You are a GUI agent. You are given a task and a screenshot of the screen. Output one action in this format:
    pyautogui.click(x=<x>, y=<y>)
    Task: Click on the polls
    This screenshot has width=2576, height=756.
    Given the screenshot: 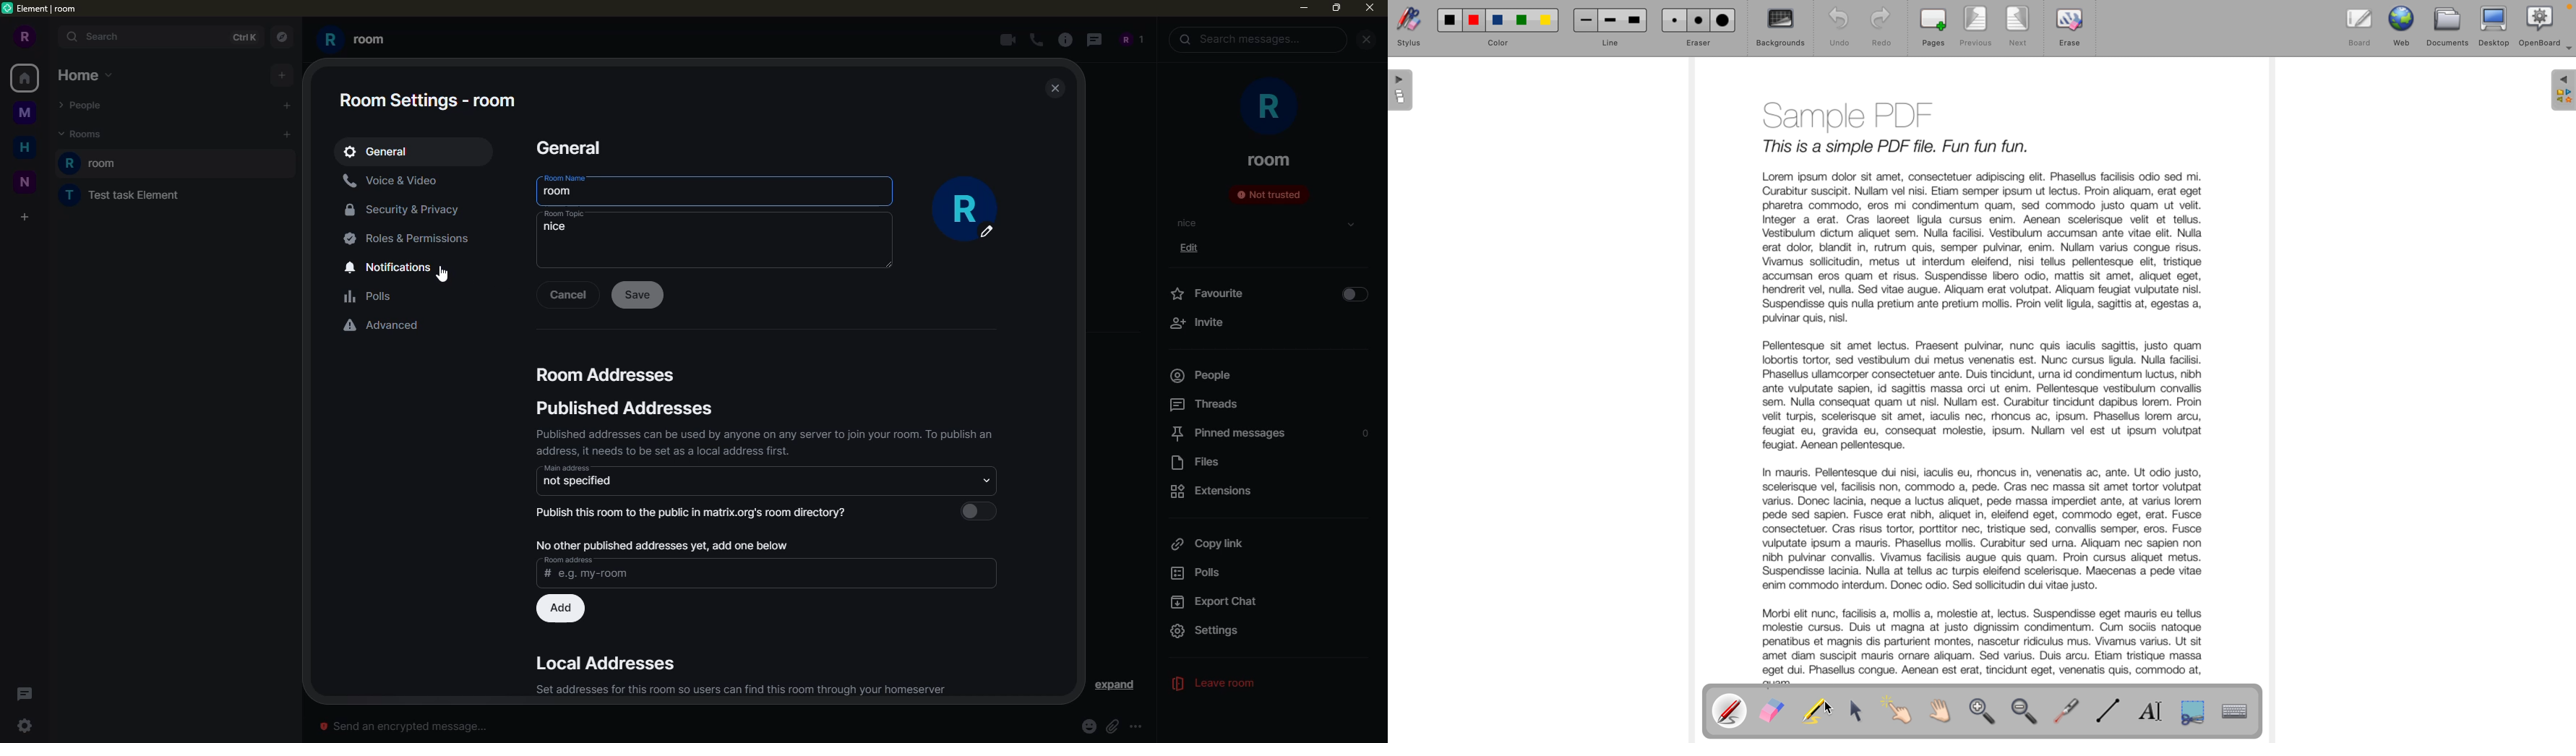 What is the action you would take?
    pyautogui.click(x=371, y=297)
    